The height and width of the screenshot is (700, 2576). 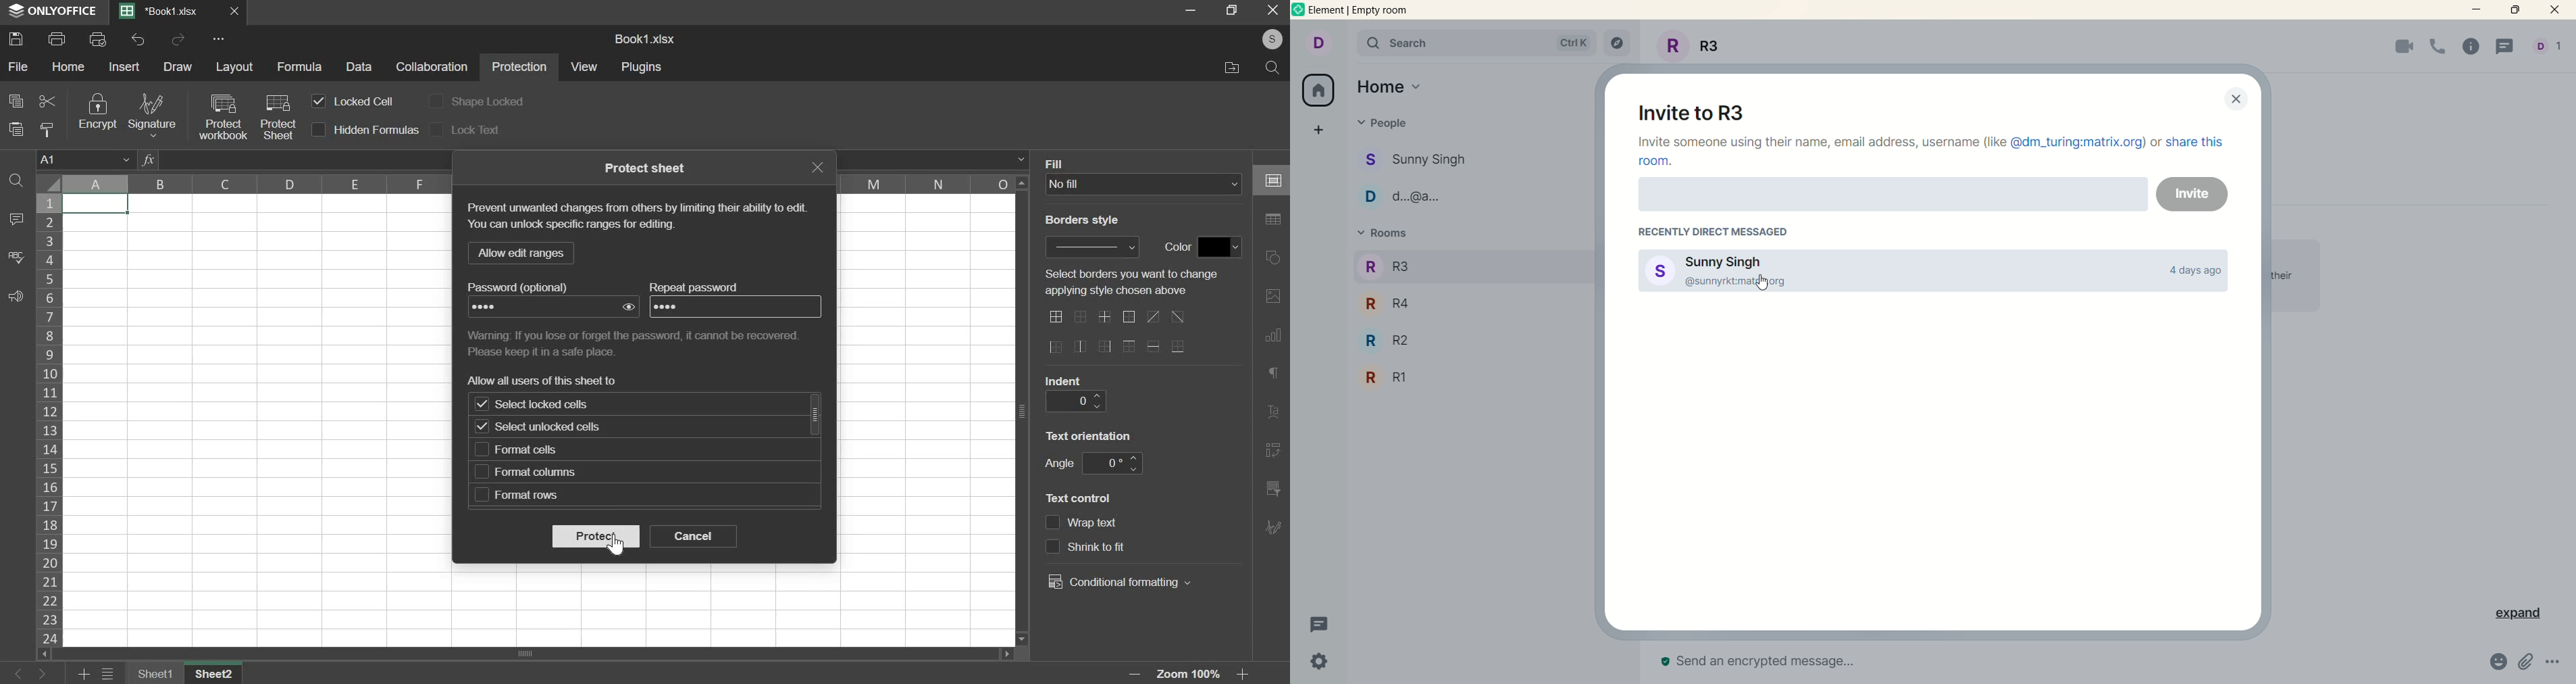 What do you see at coordinates (1128, 318) in the screenshot?
I see `border options` at bounding box center [1128, 318].